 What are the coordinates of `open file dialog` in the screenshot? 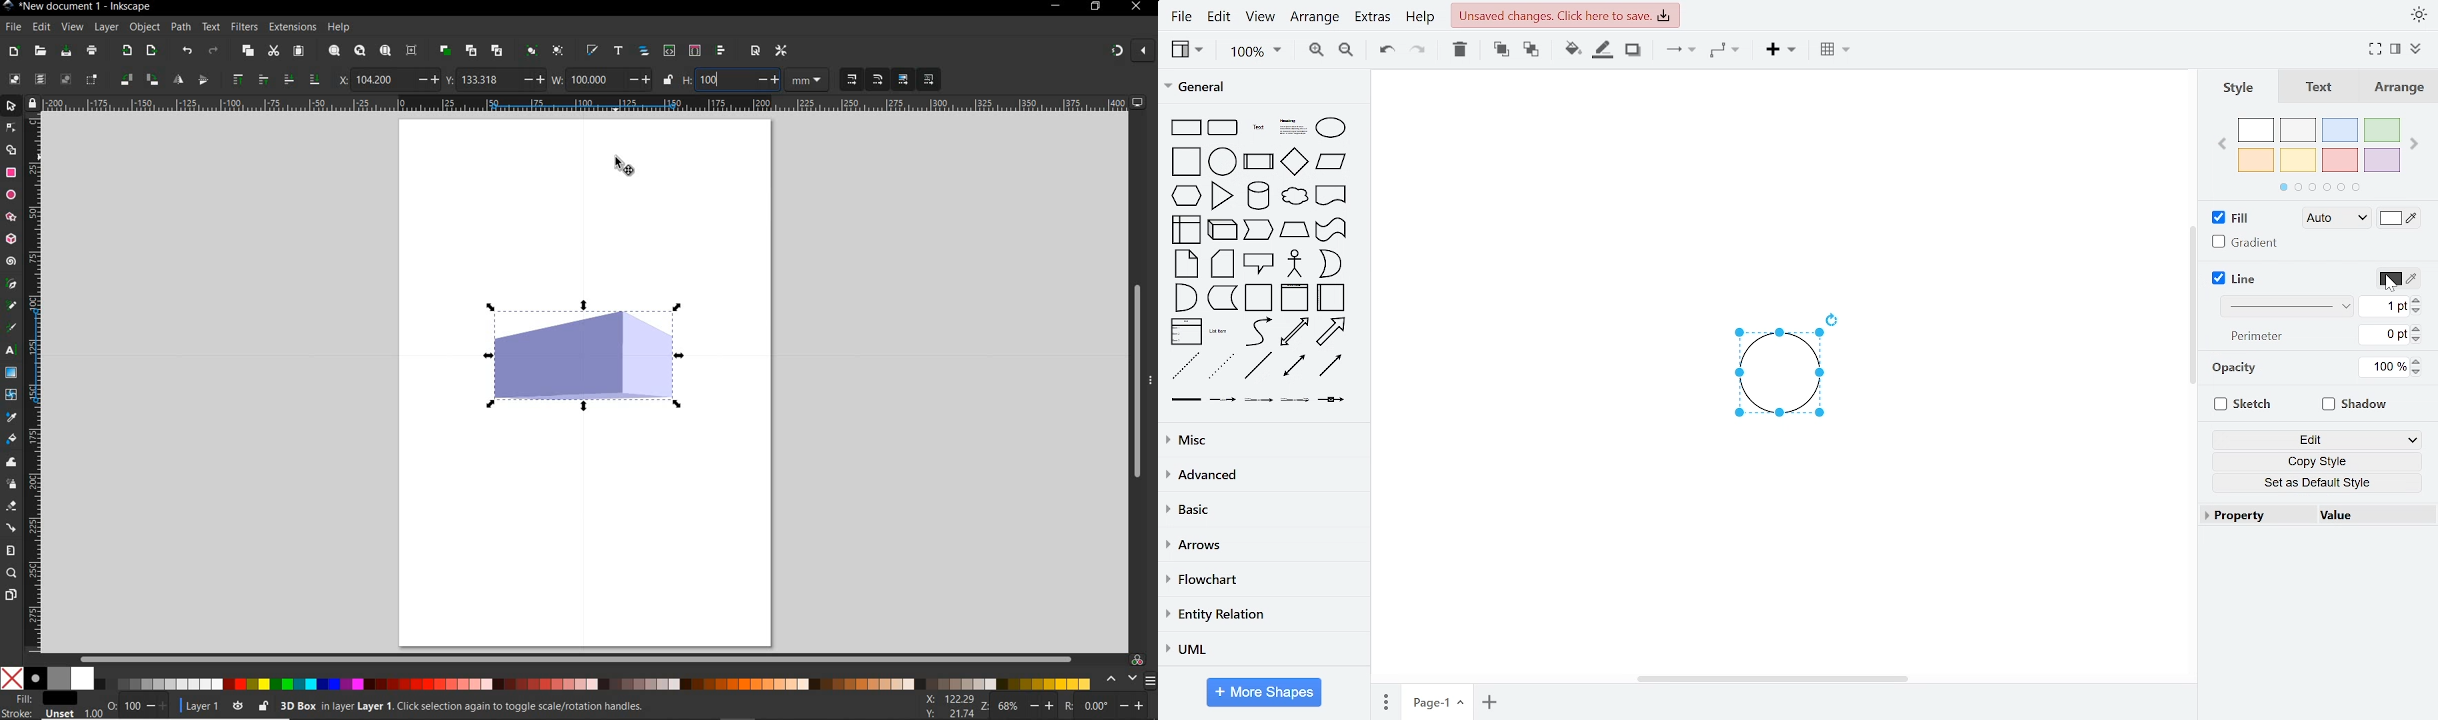 It's located at (39, 52).